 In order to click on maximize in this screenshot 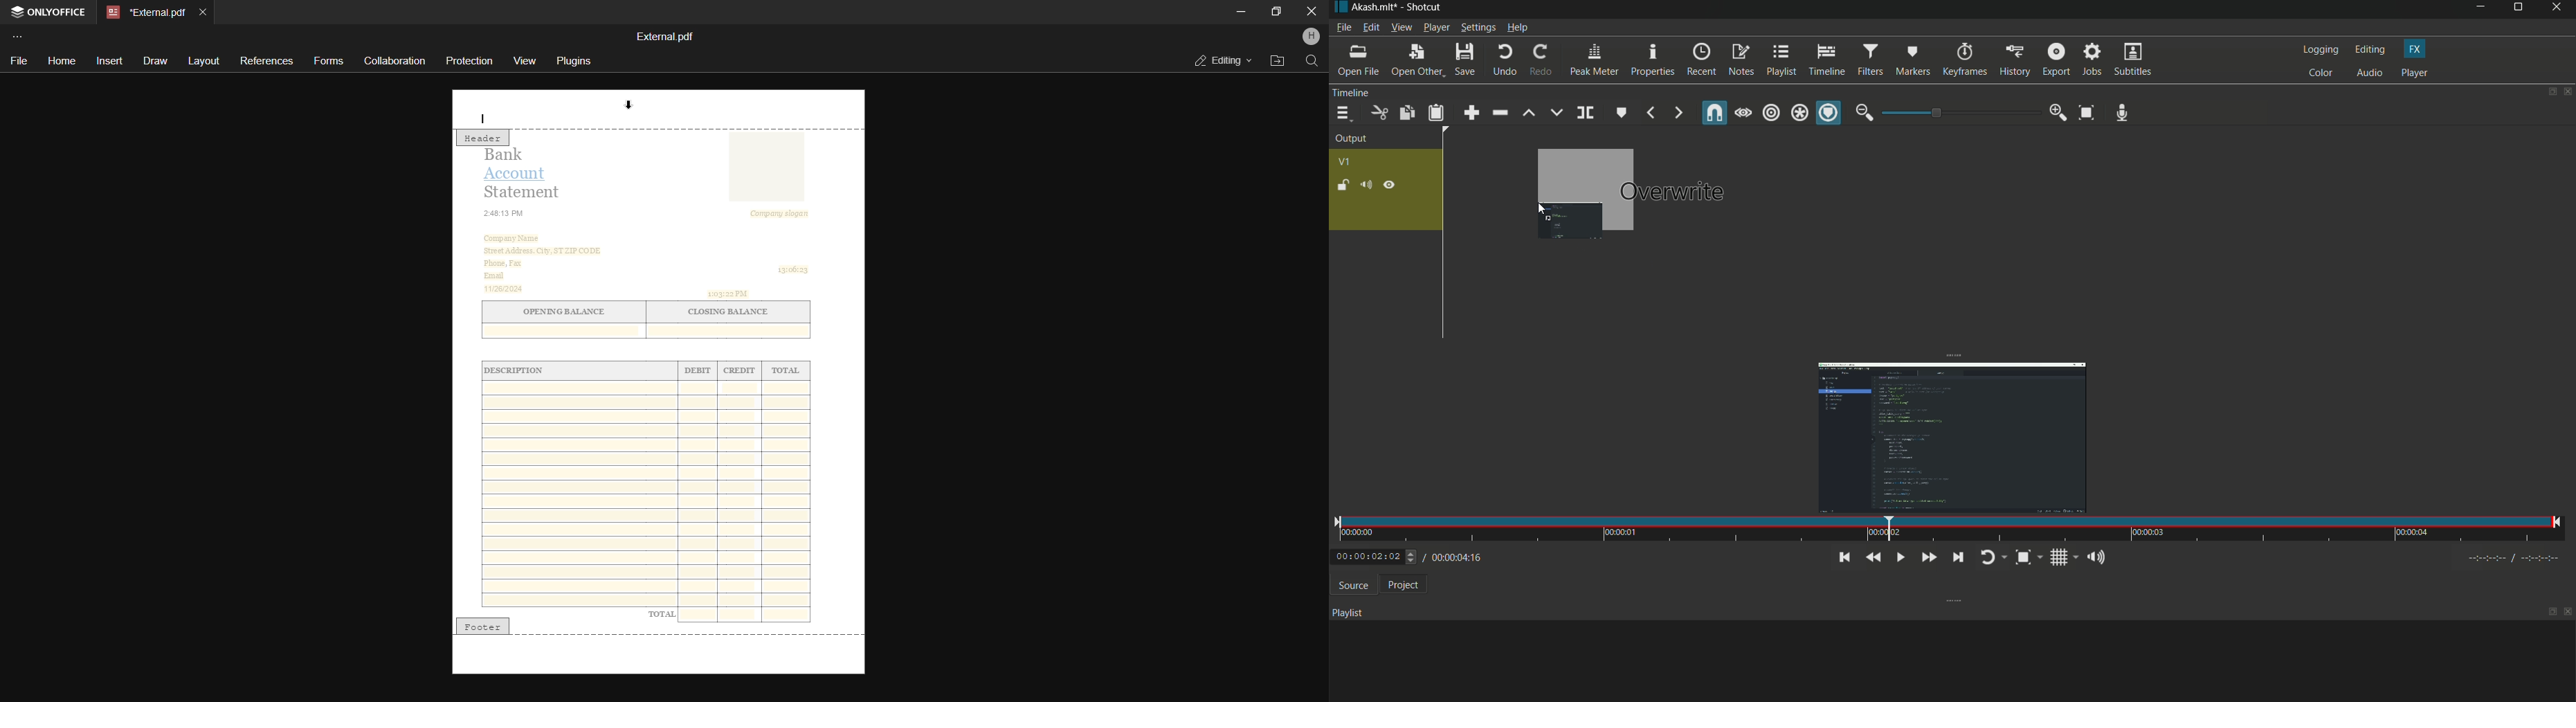, I will do `click(1276, 10)`.